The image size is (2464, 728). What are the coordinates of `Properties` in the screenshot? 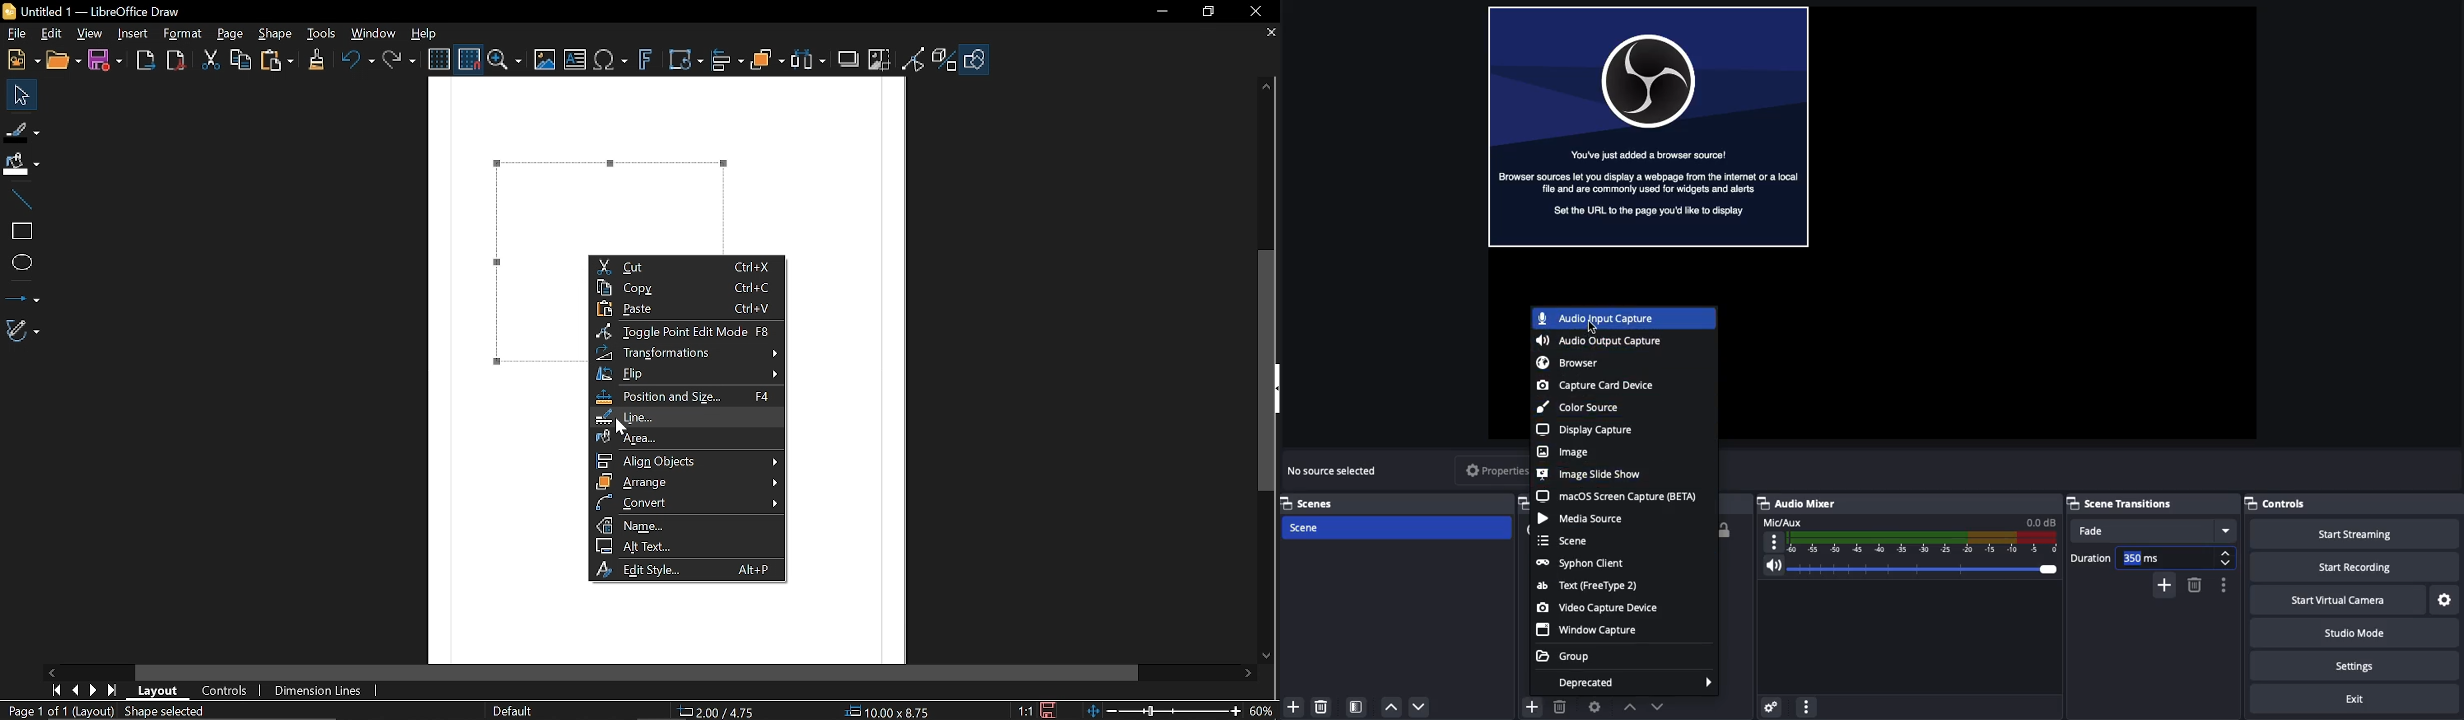 It's located at (1488, 470).